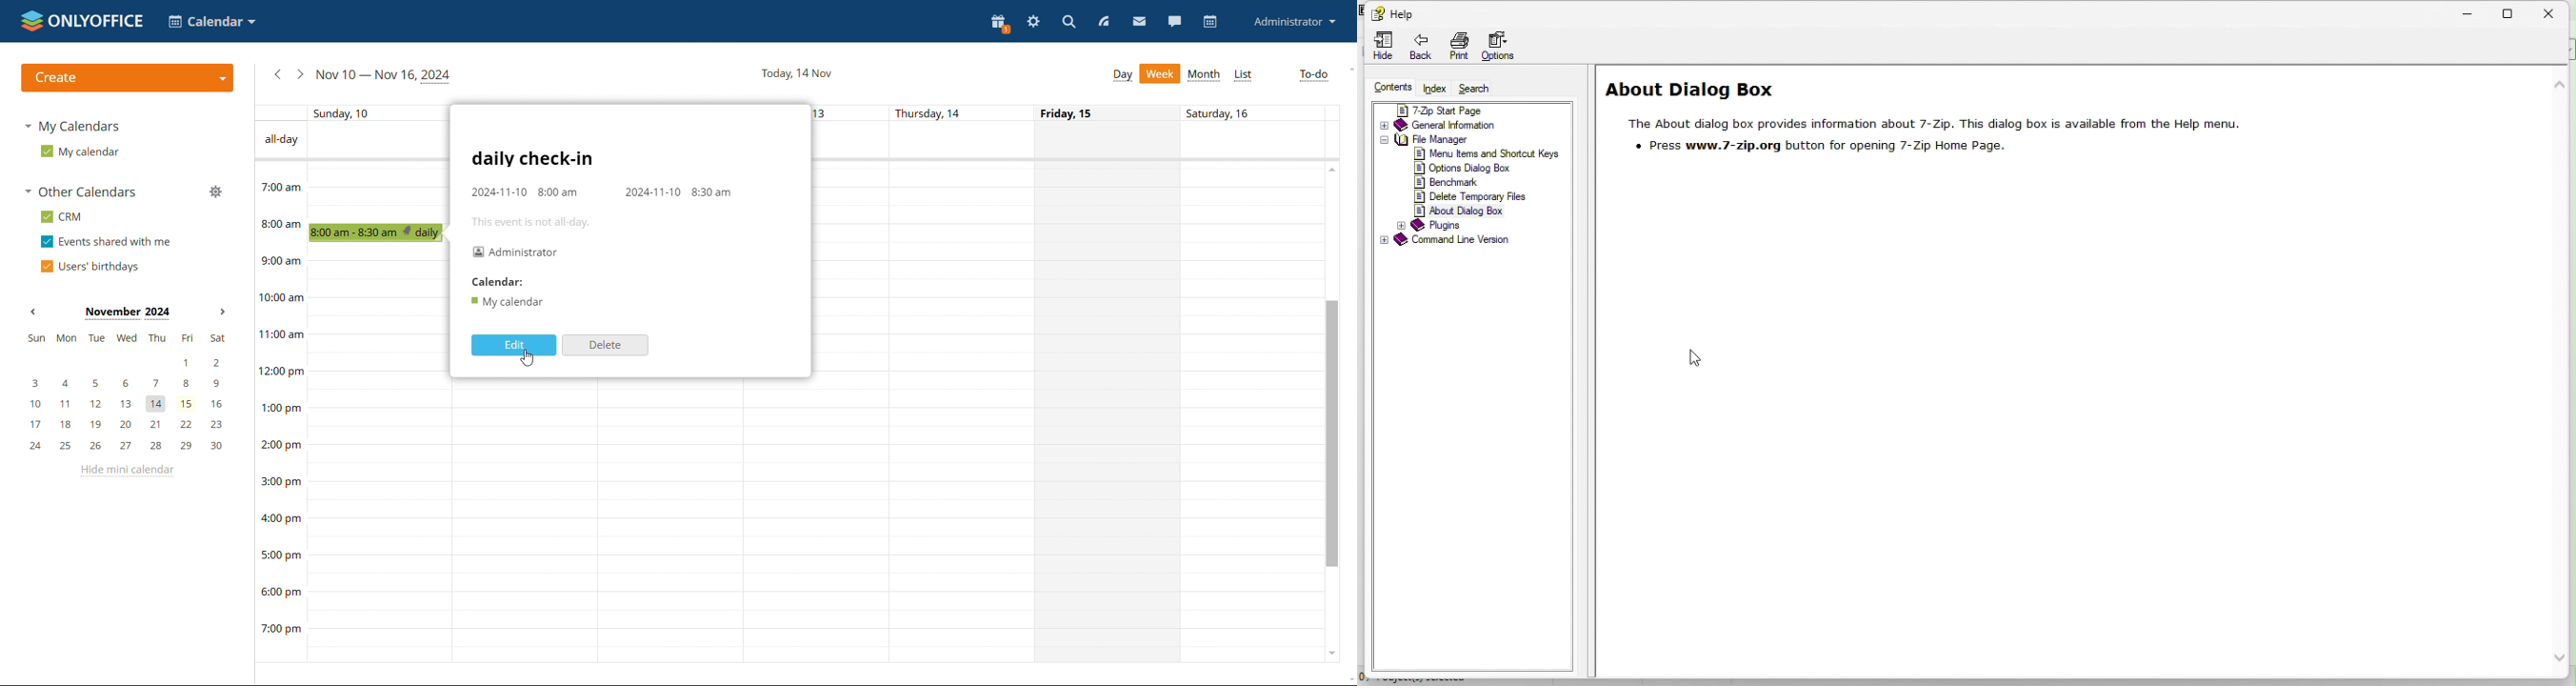 Image resolution: width=2576 pixels, height=700 pixels. What do you see at coordinates (1139, 21) in the screenshot?
I see `mail` at bounding box center [1139, 21].